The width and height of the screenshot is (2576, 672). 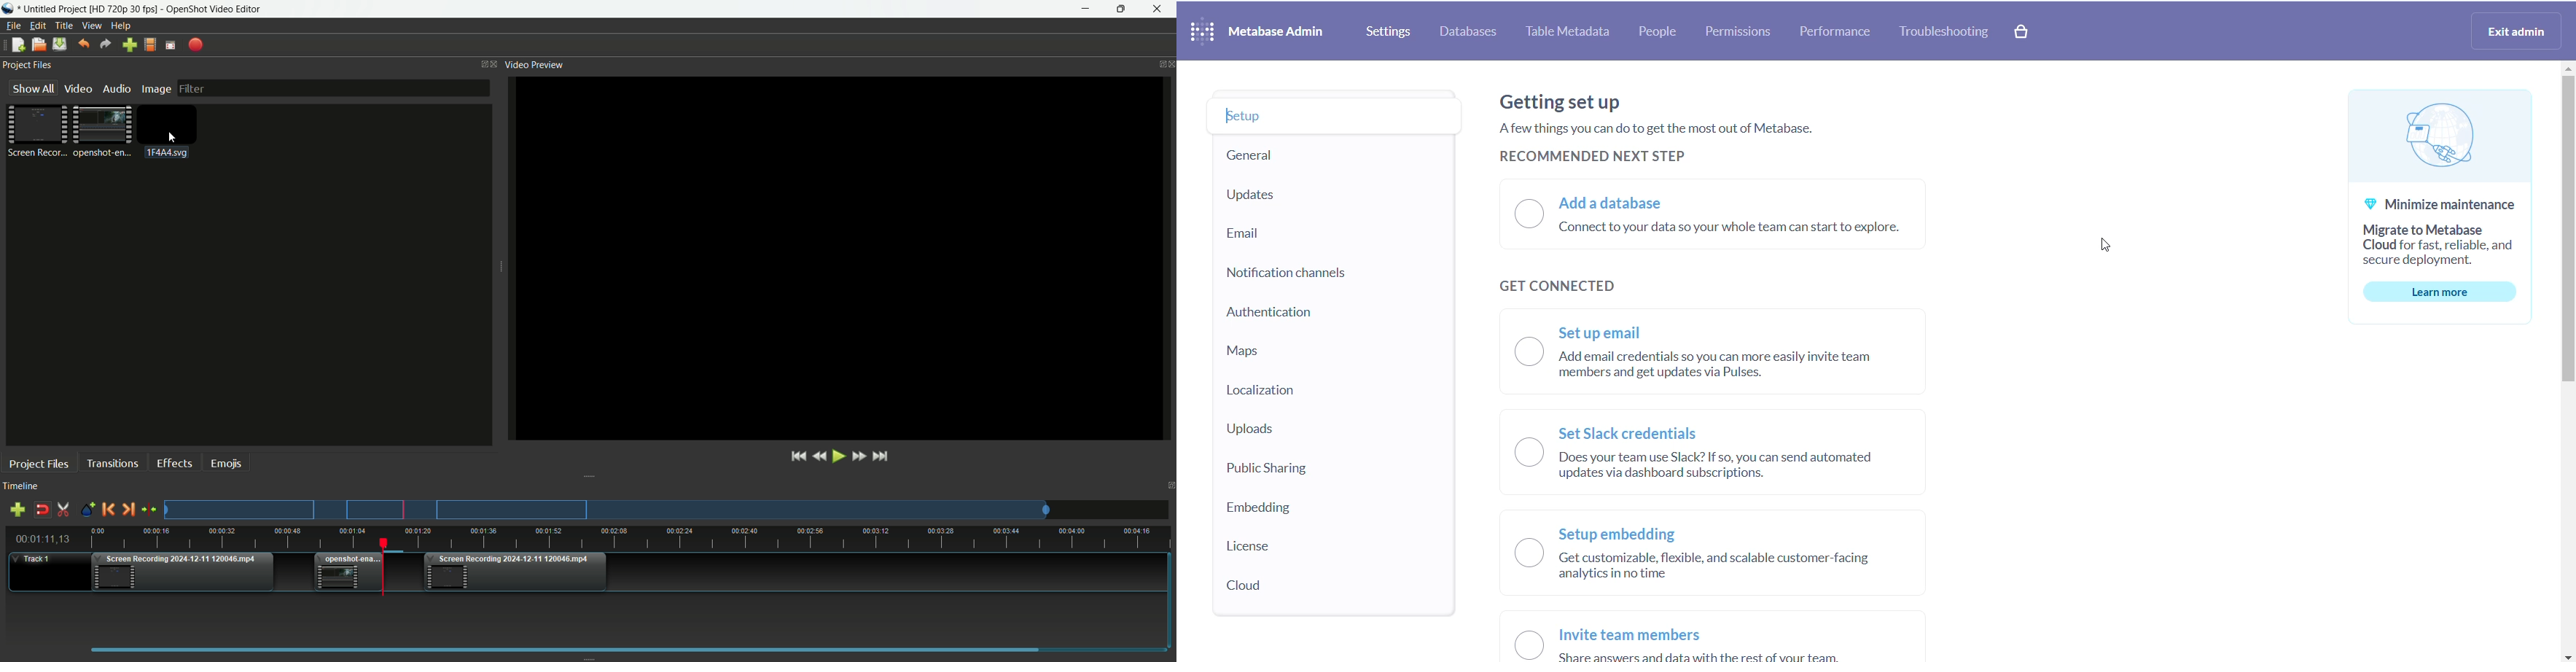 I want to click on Create markers, so click(x=84, y=510).